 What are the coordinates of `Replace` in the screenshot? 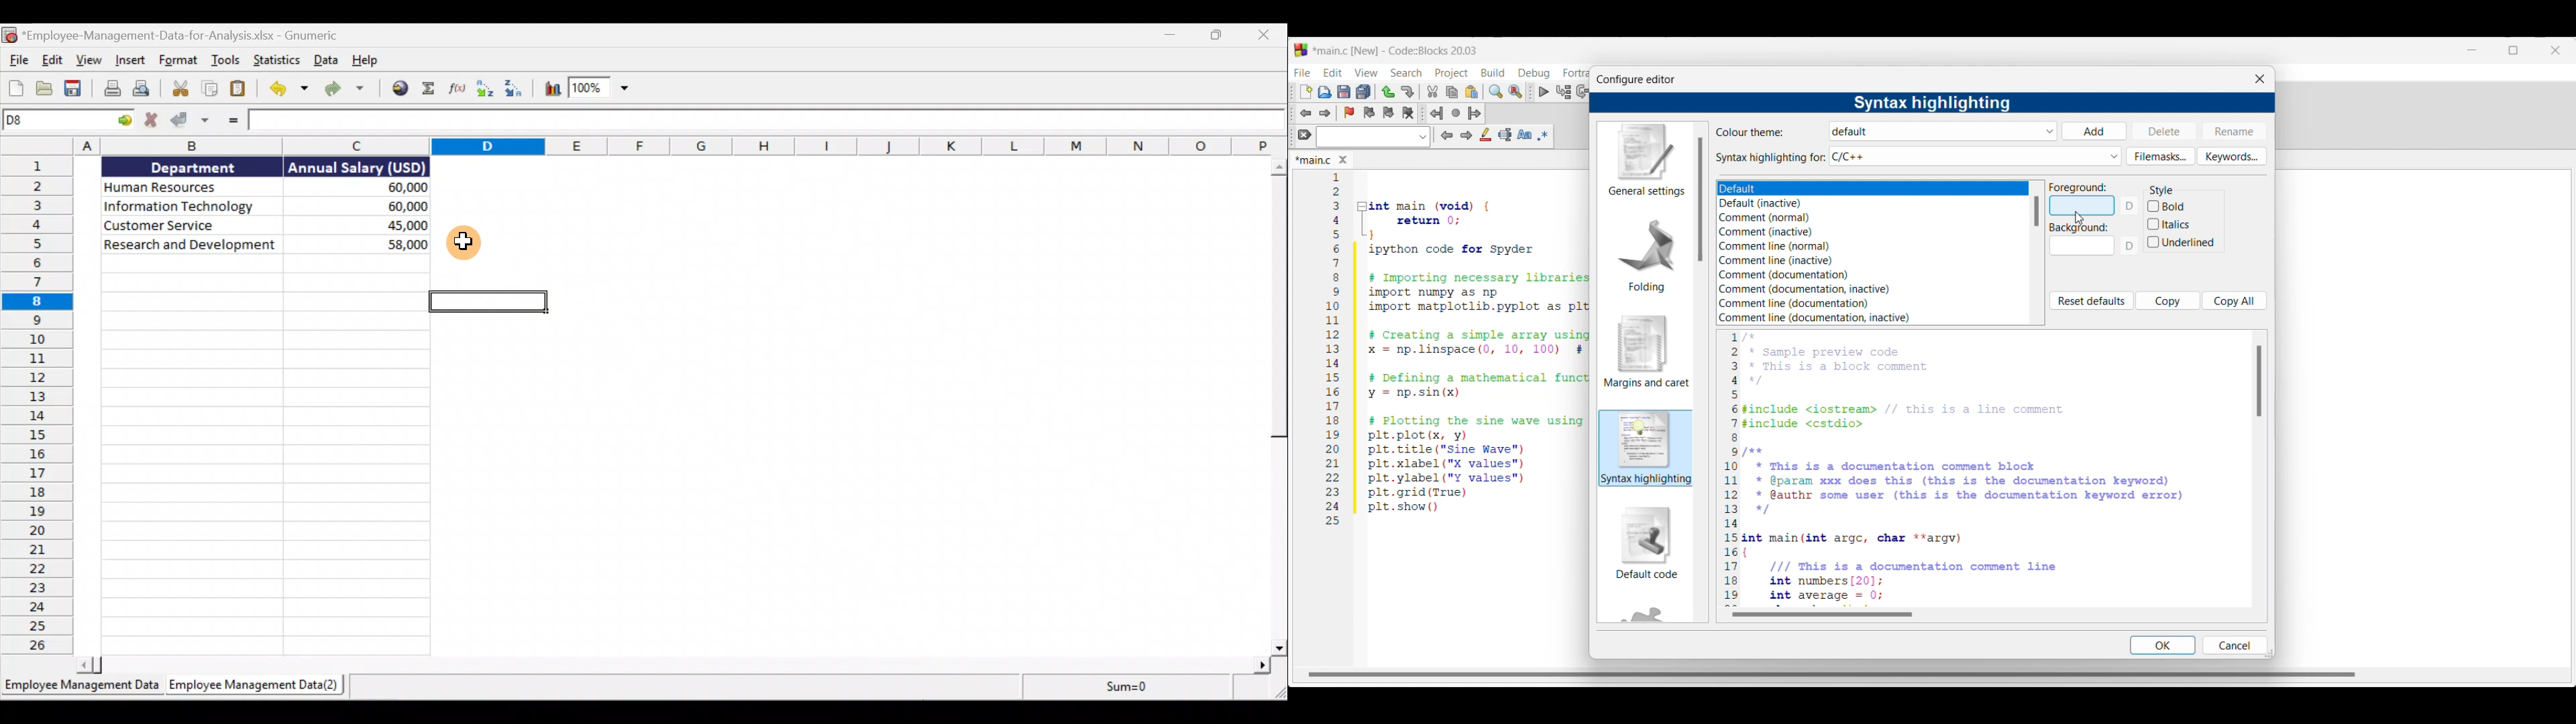 It's located at (1515, 92).